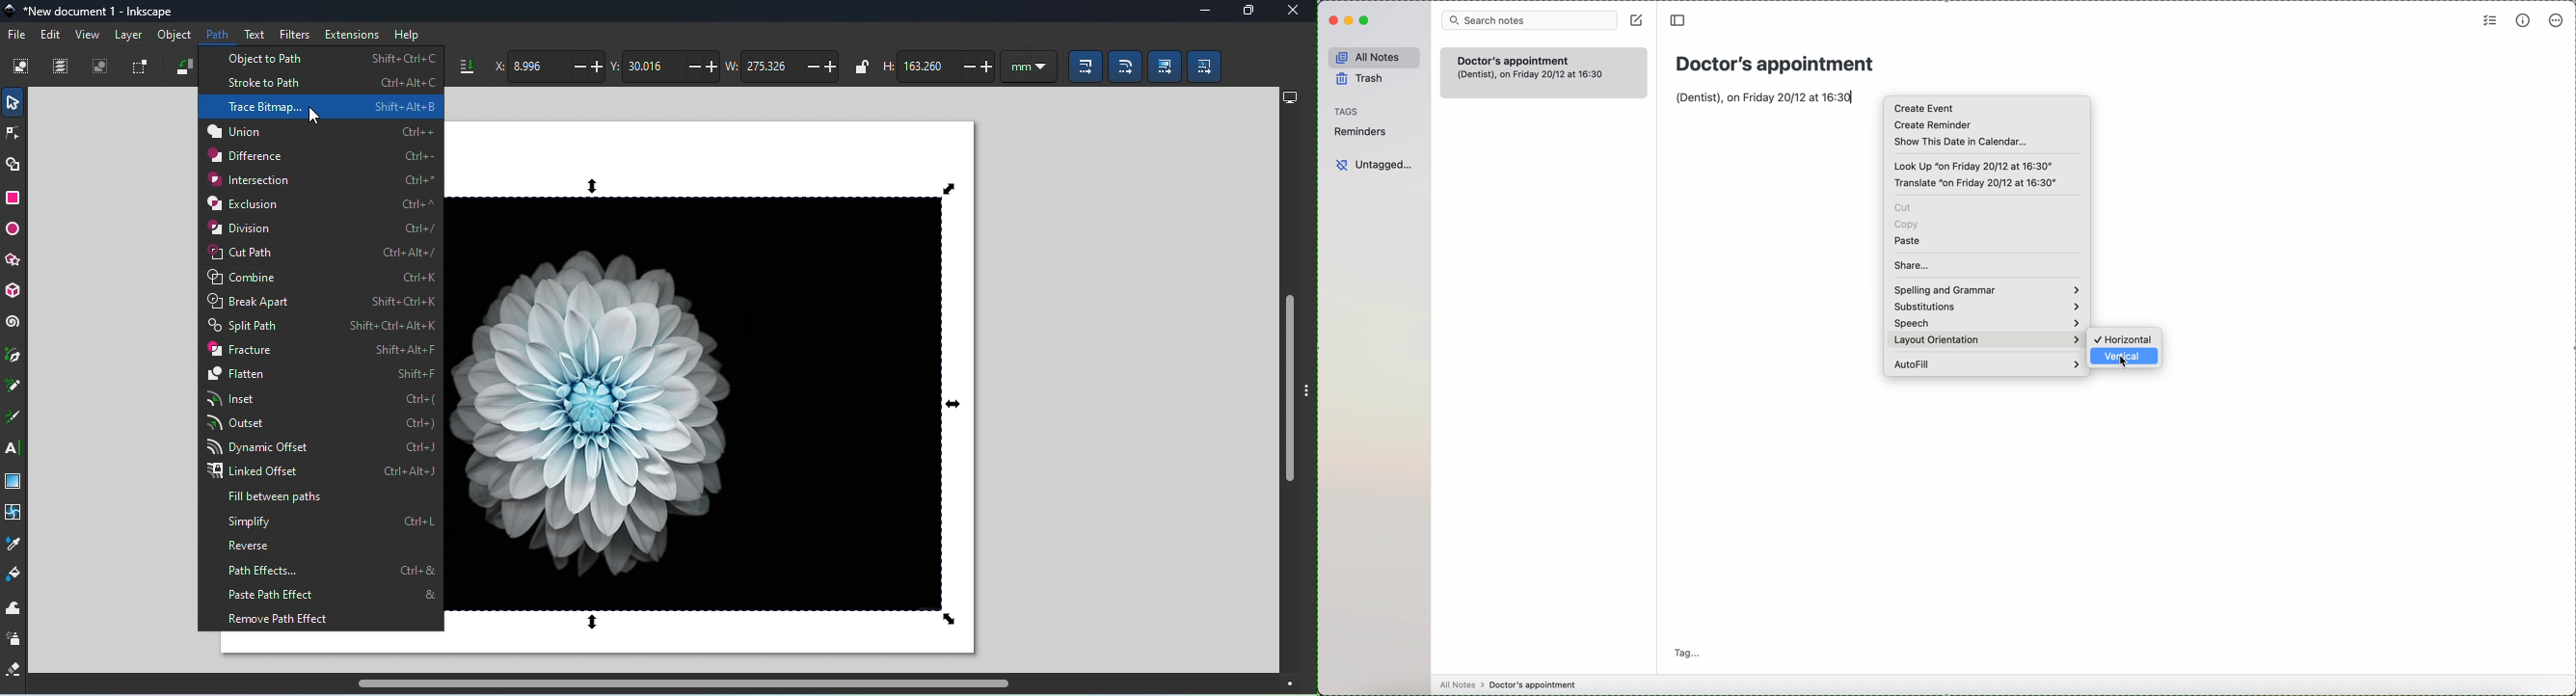 The width and height of the screenshot is (2576, 700). What do you see at coordinates (321, 60) in the screenshot?
I see `Object to path` at bounding box center [321, 60].